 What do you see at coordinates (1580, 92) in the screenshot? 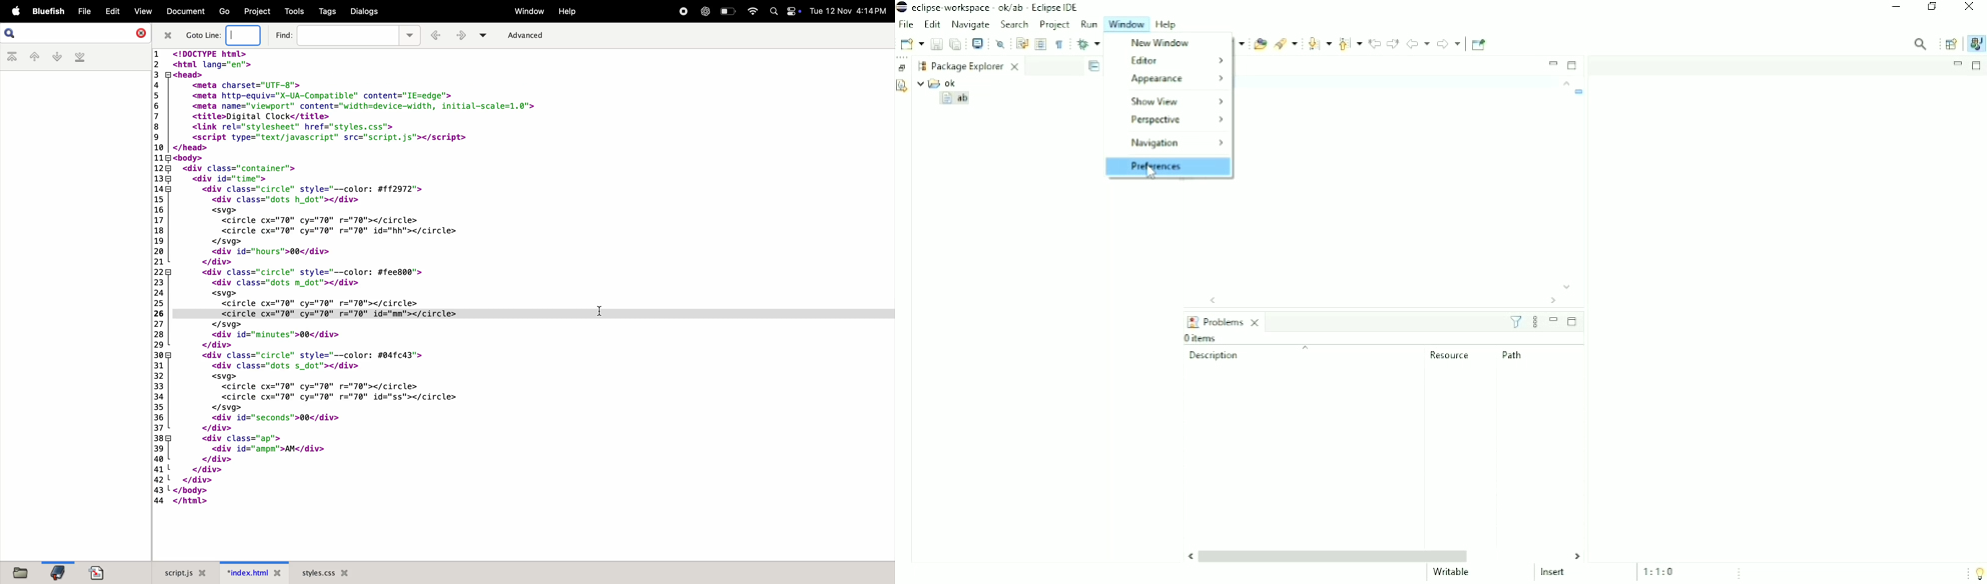
I see `Task` at bounding box center [1580, 92].